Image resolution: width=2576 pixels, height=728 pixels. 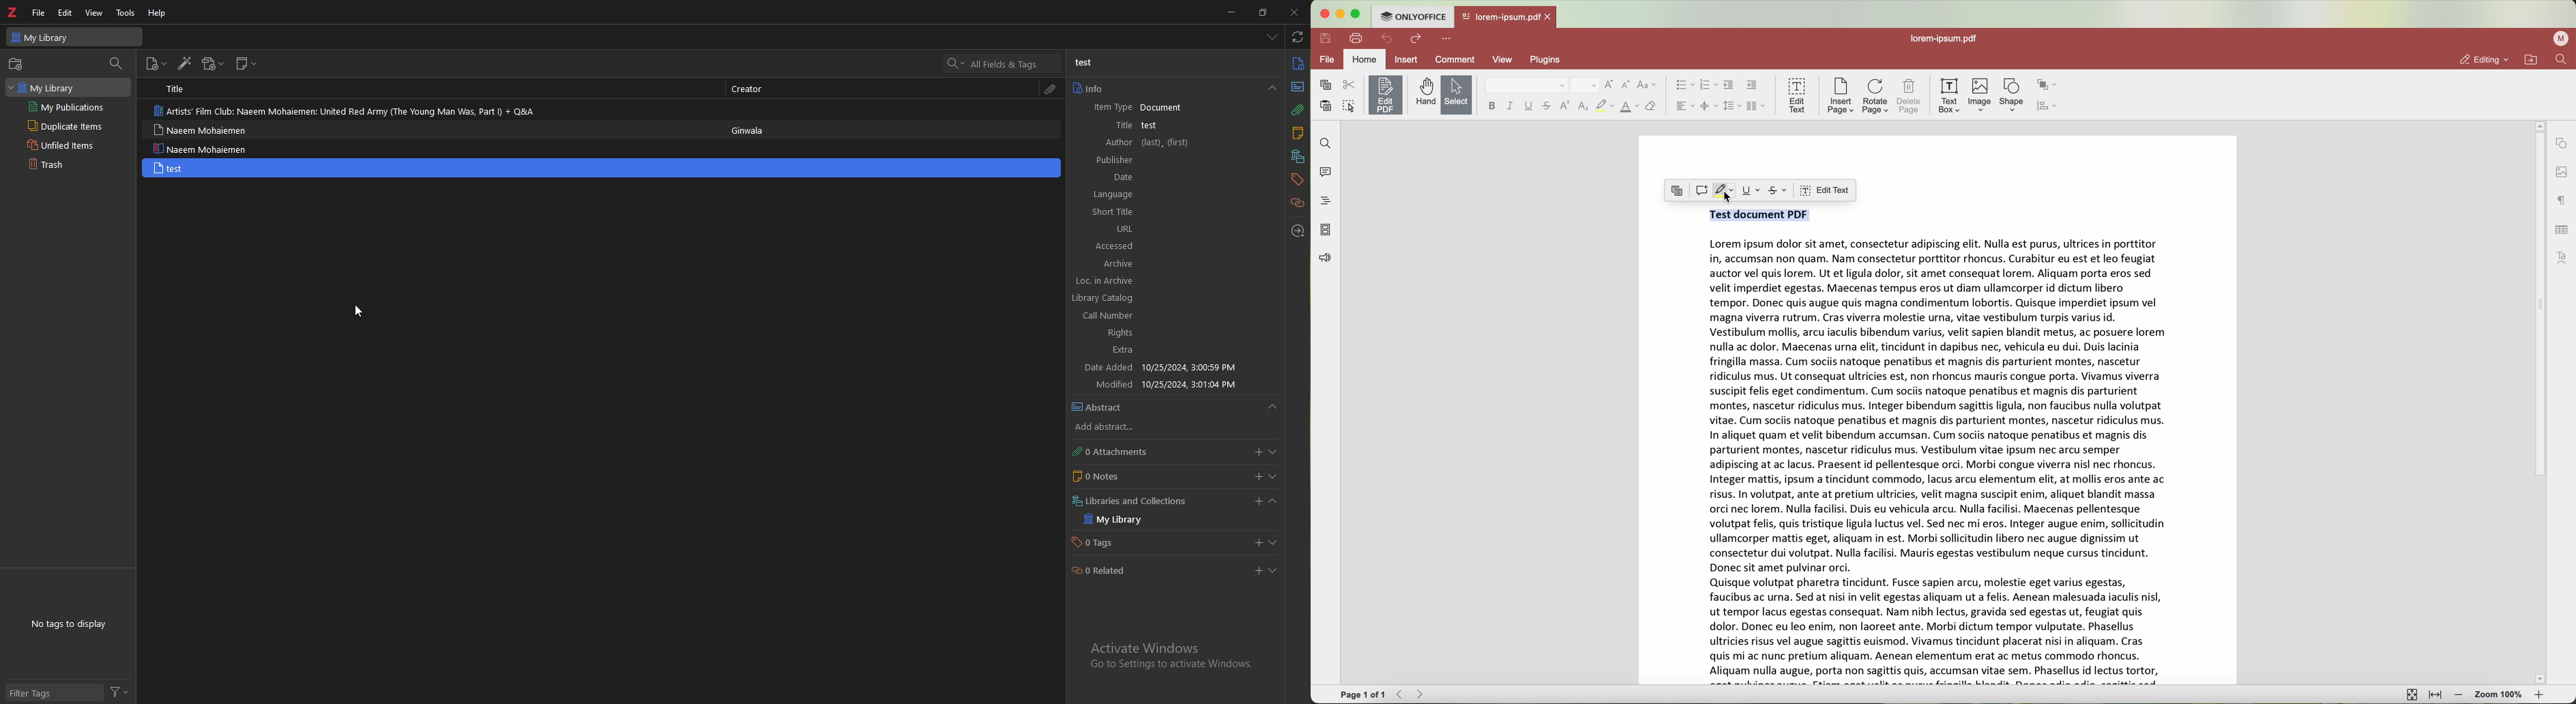 What do you see at coordinates (1677, 191) in the screenshot?
I see `copy` at bounding box center [1677, 191].